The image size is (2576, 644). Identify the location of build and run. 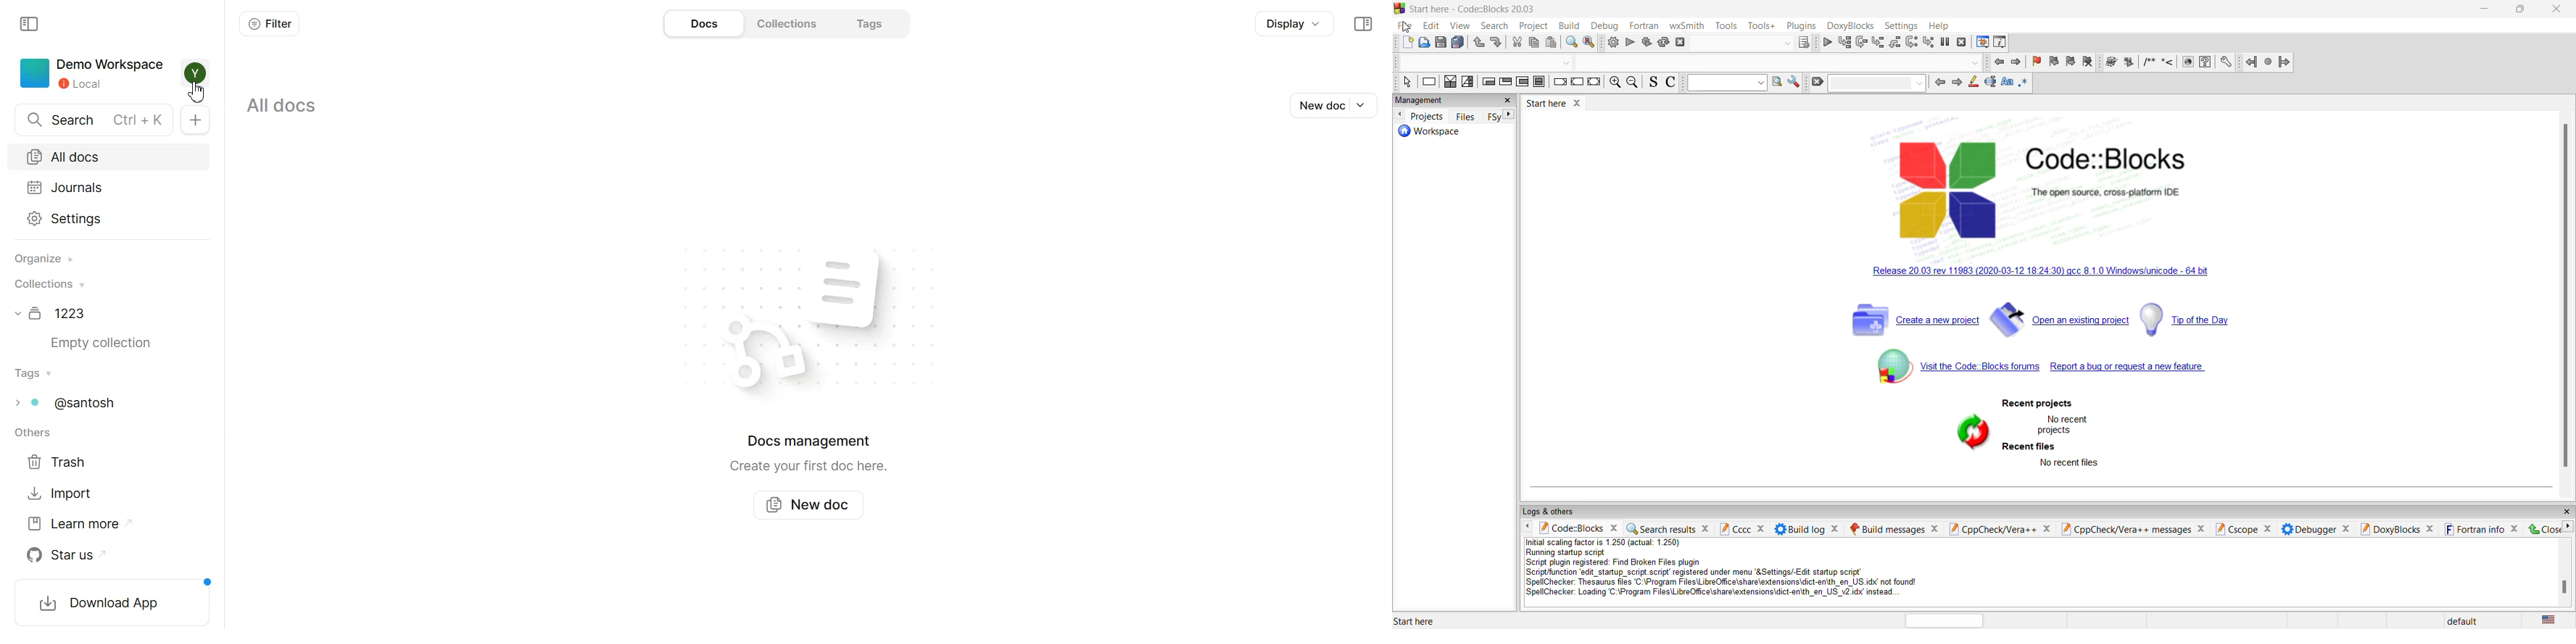
(1646, 41).